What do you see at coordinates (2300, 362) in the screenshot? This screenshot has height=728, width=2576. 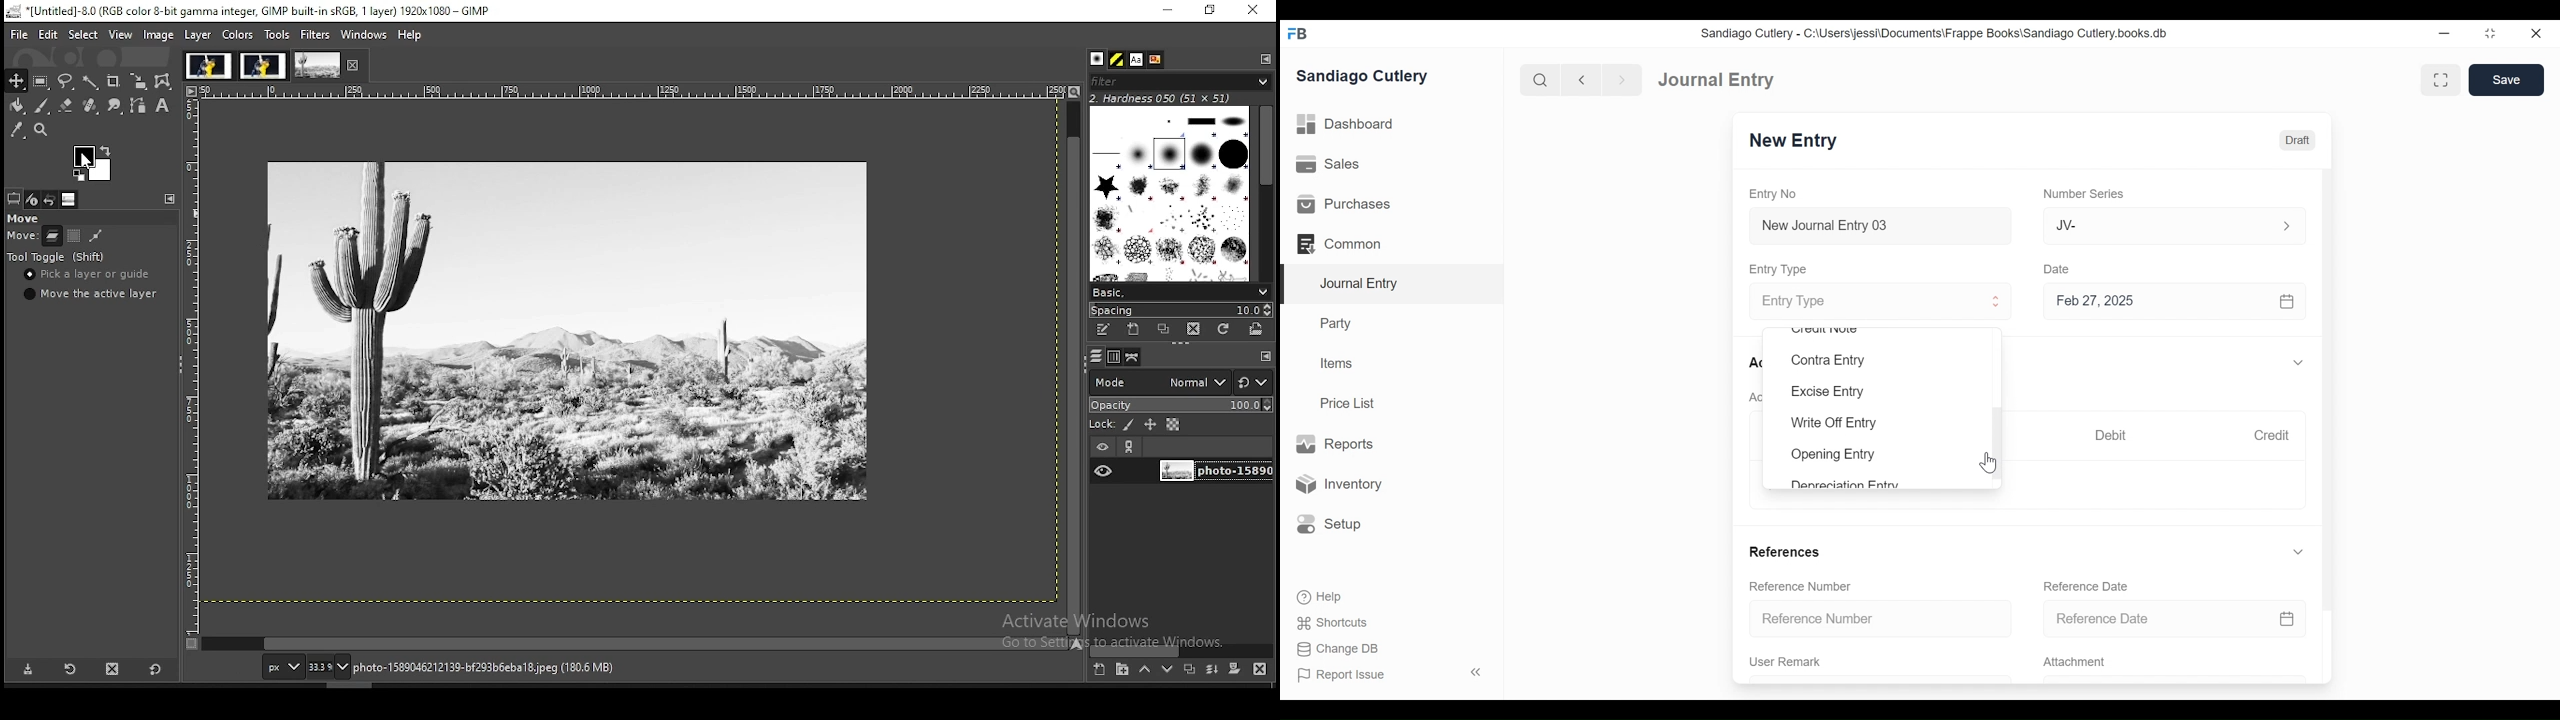 I see `Expand` at bounding box center [2300, 362].